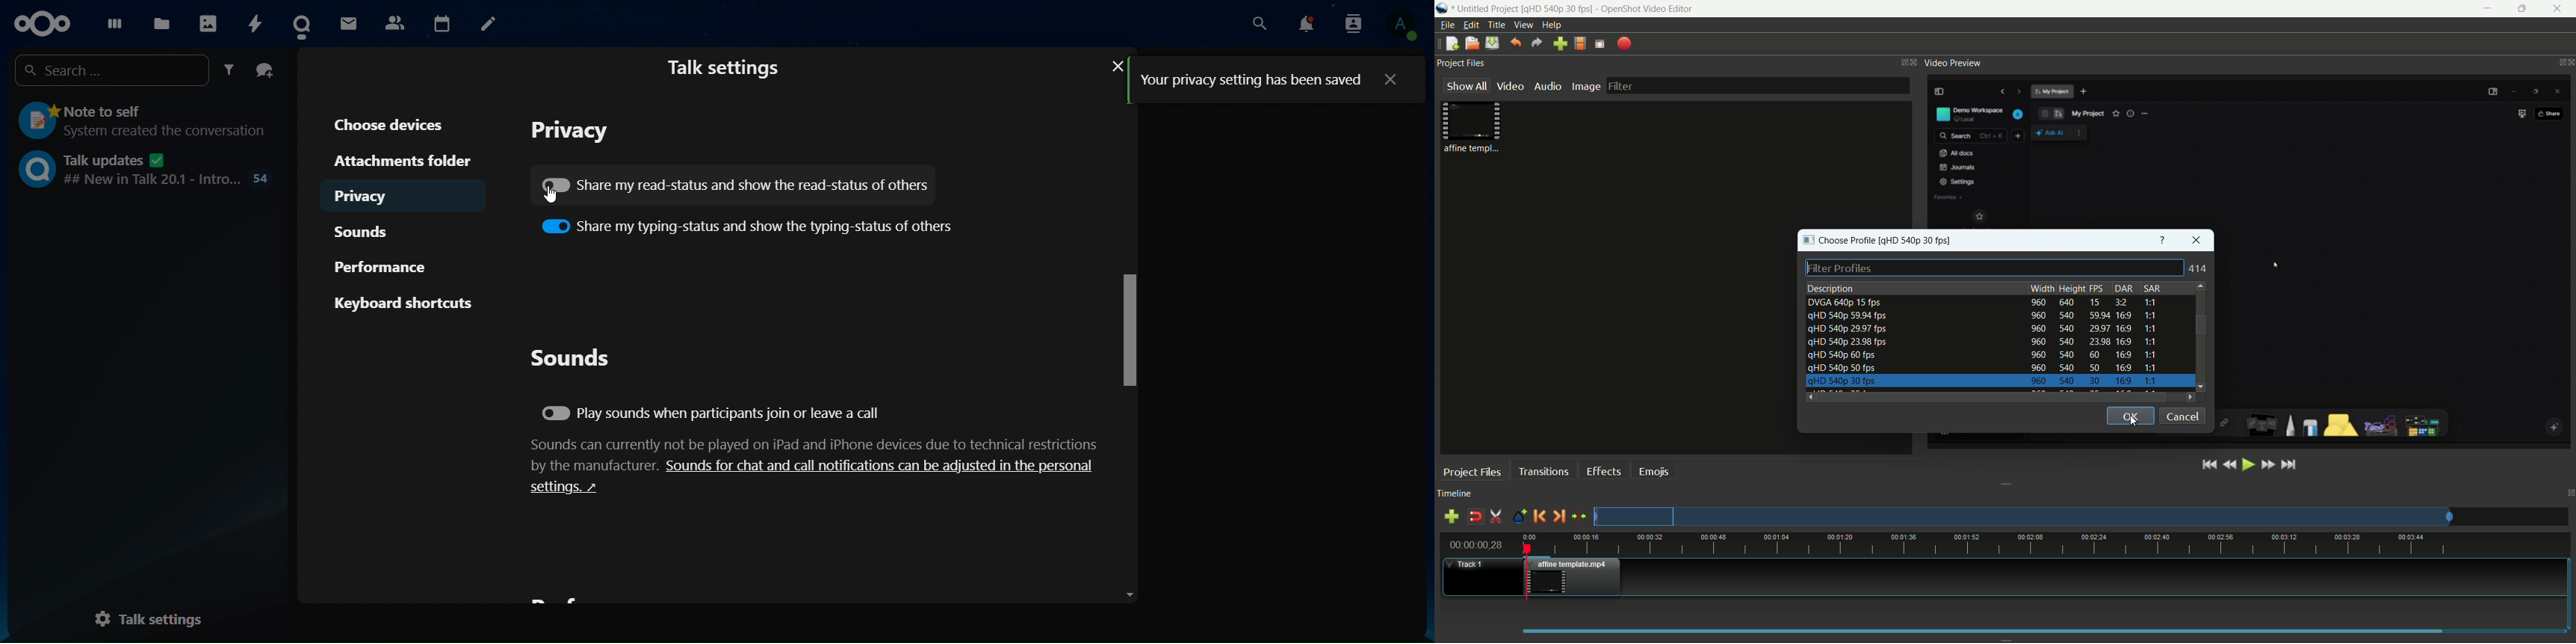  What do you see at coordinates (256, 22) in the screenshot?
I see `activity` at bounding box center [256, 22].